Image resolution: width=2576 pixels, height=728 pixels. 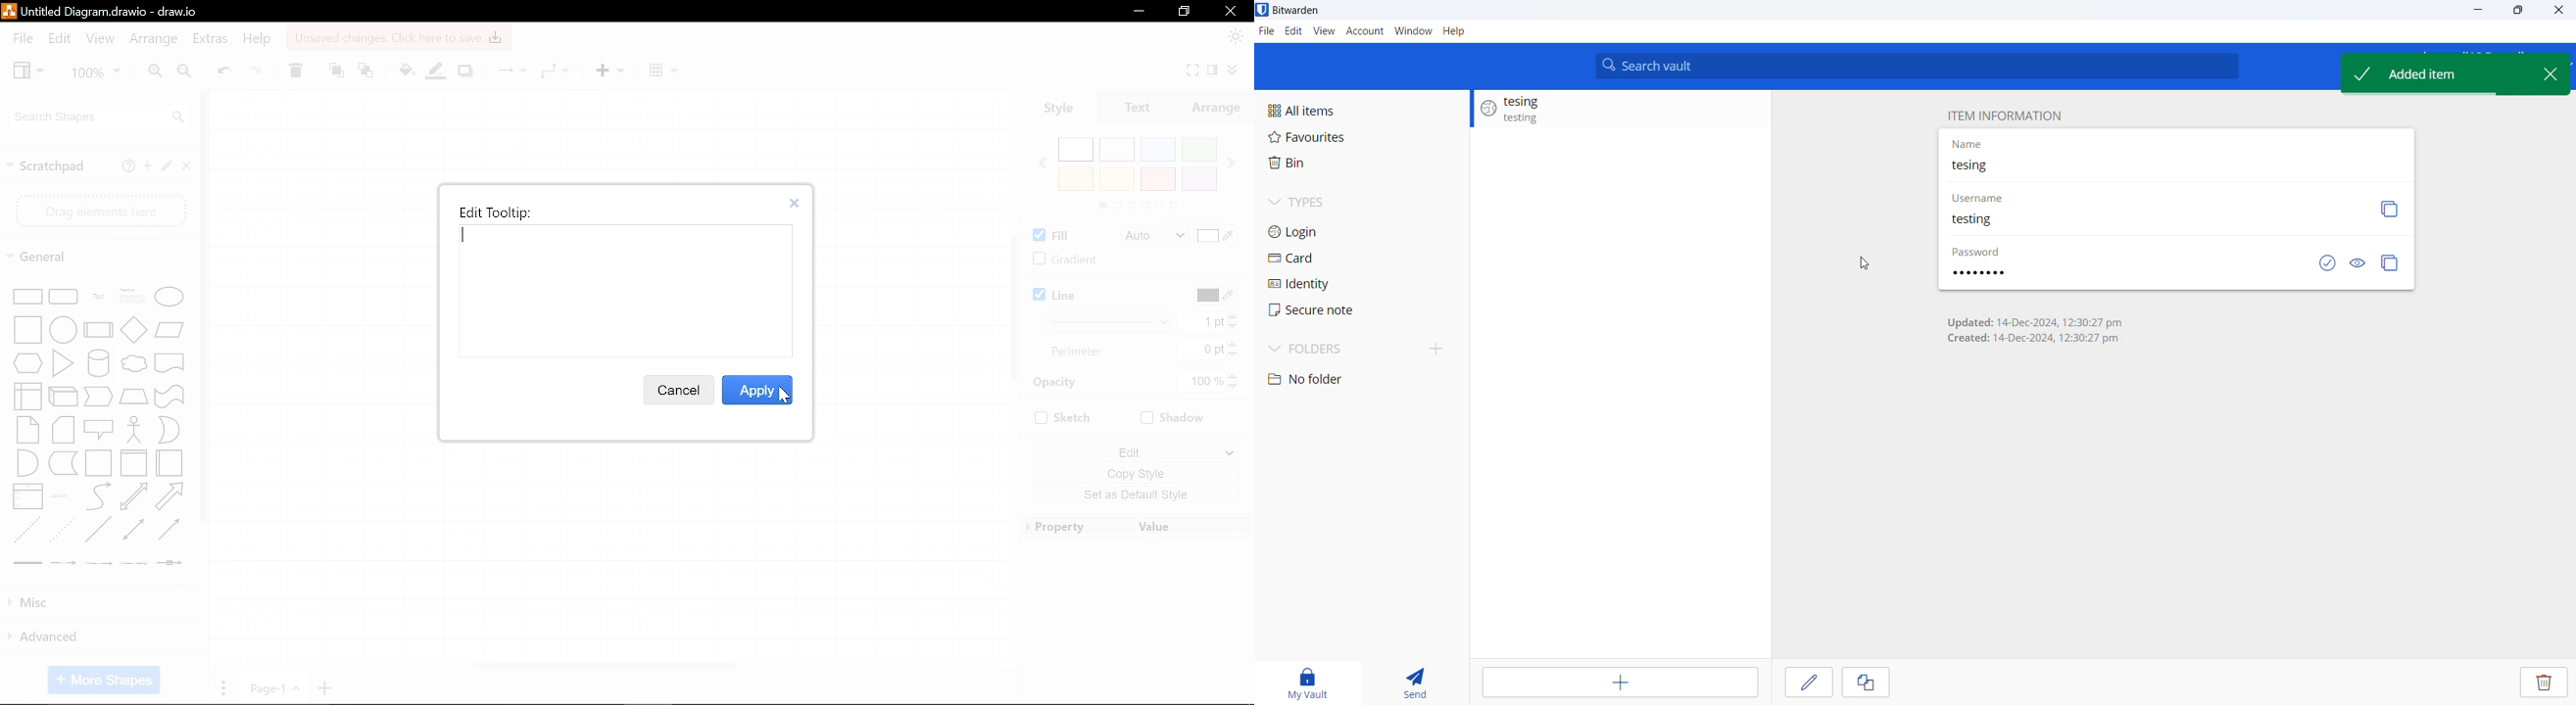 I want to click on help, so click(x=1463, y=32).